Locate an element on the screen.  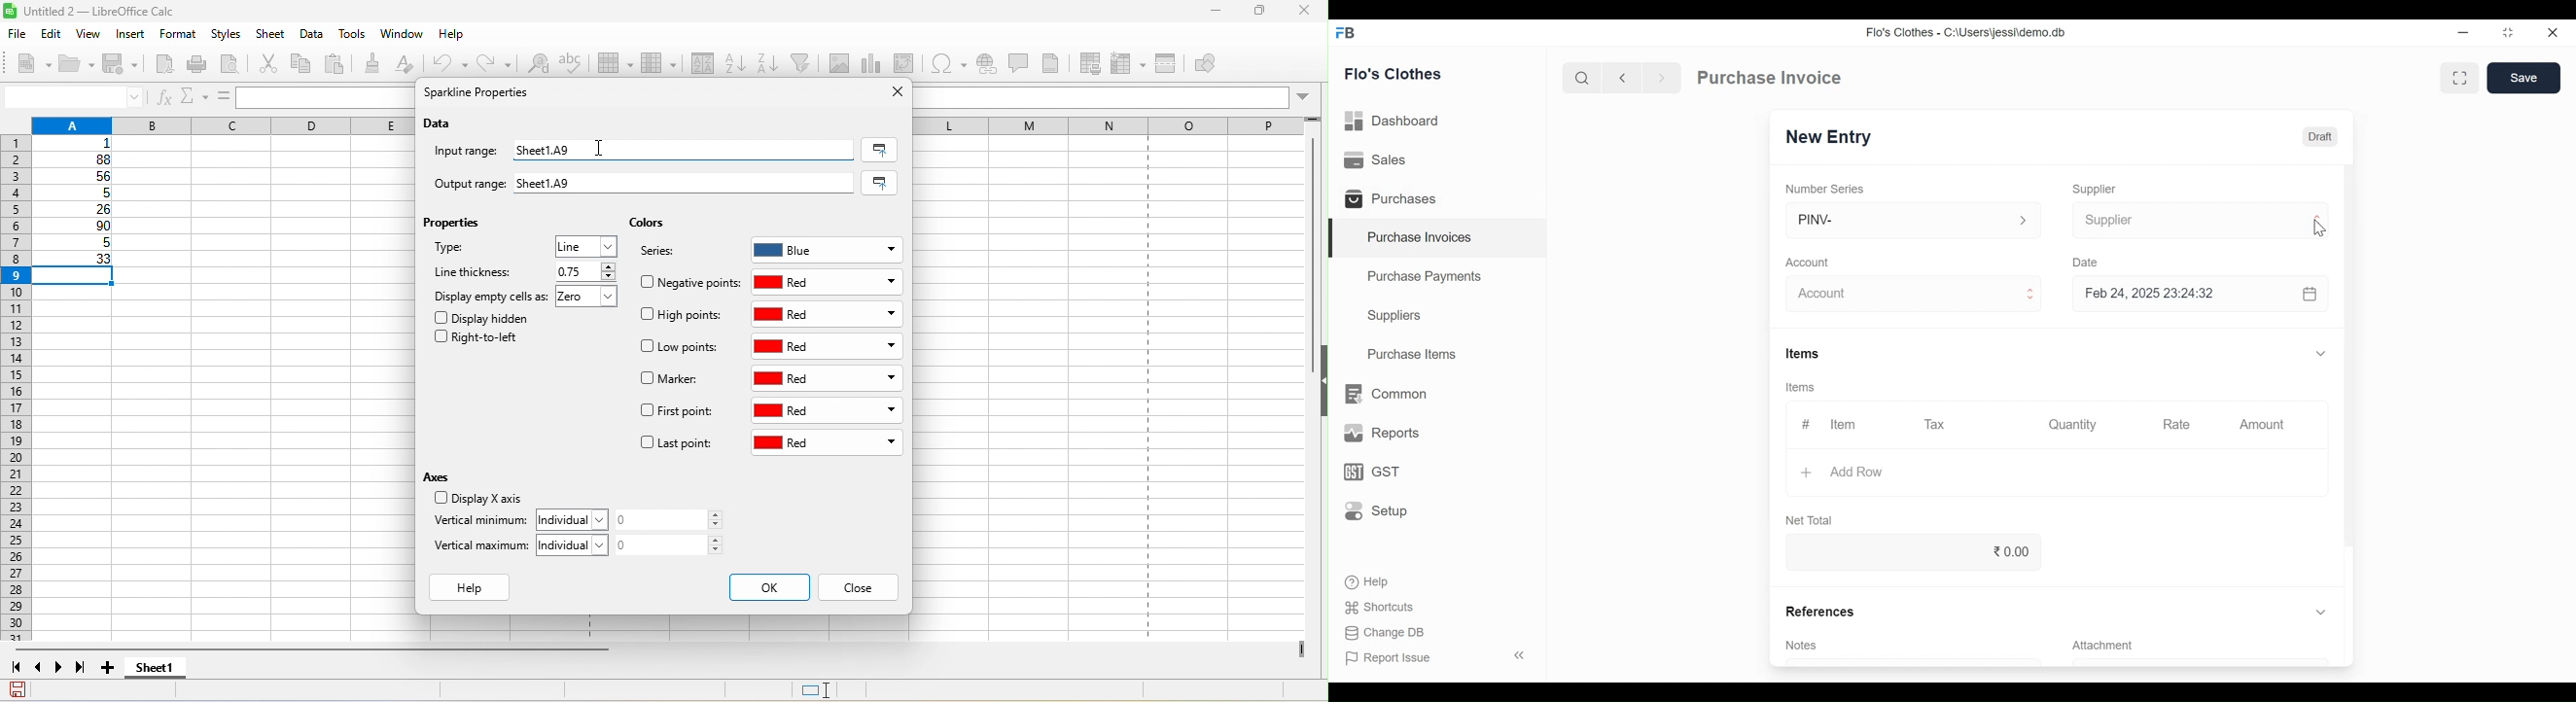
help is located at coordinates (475, 588).